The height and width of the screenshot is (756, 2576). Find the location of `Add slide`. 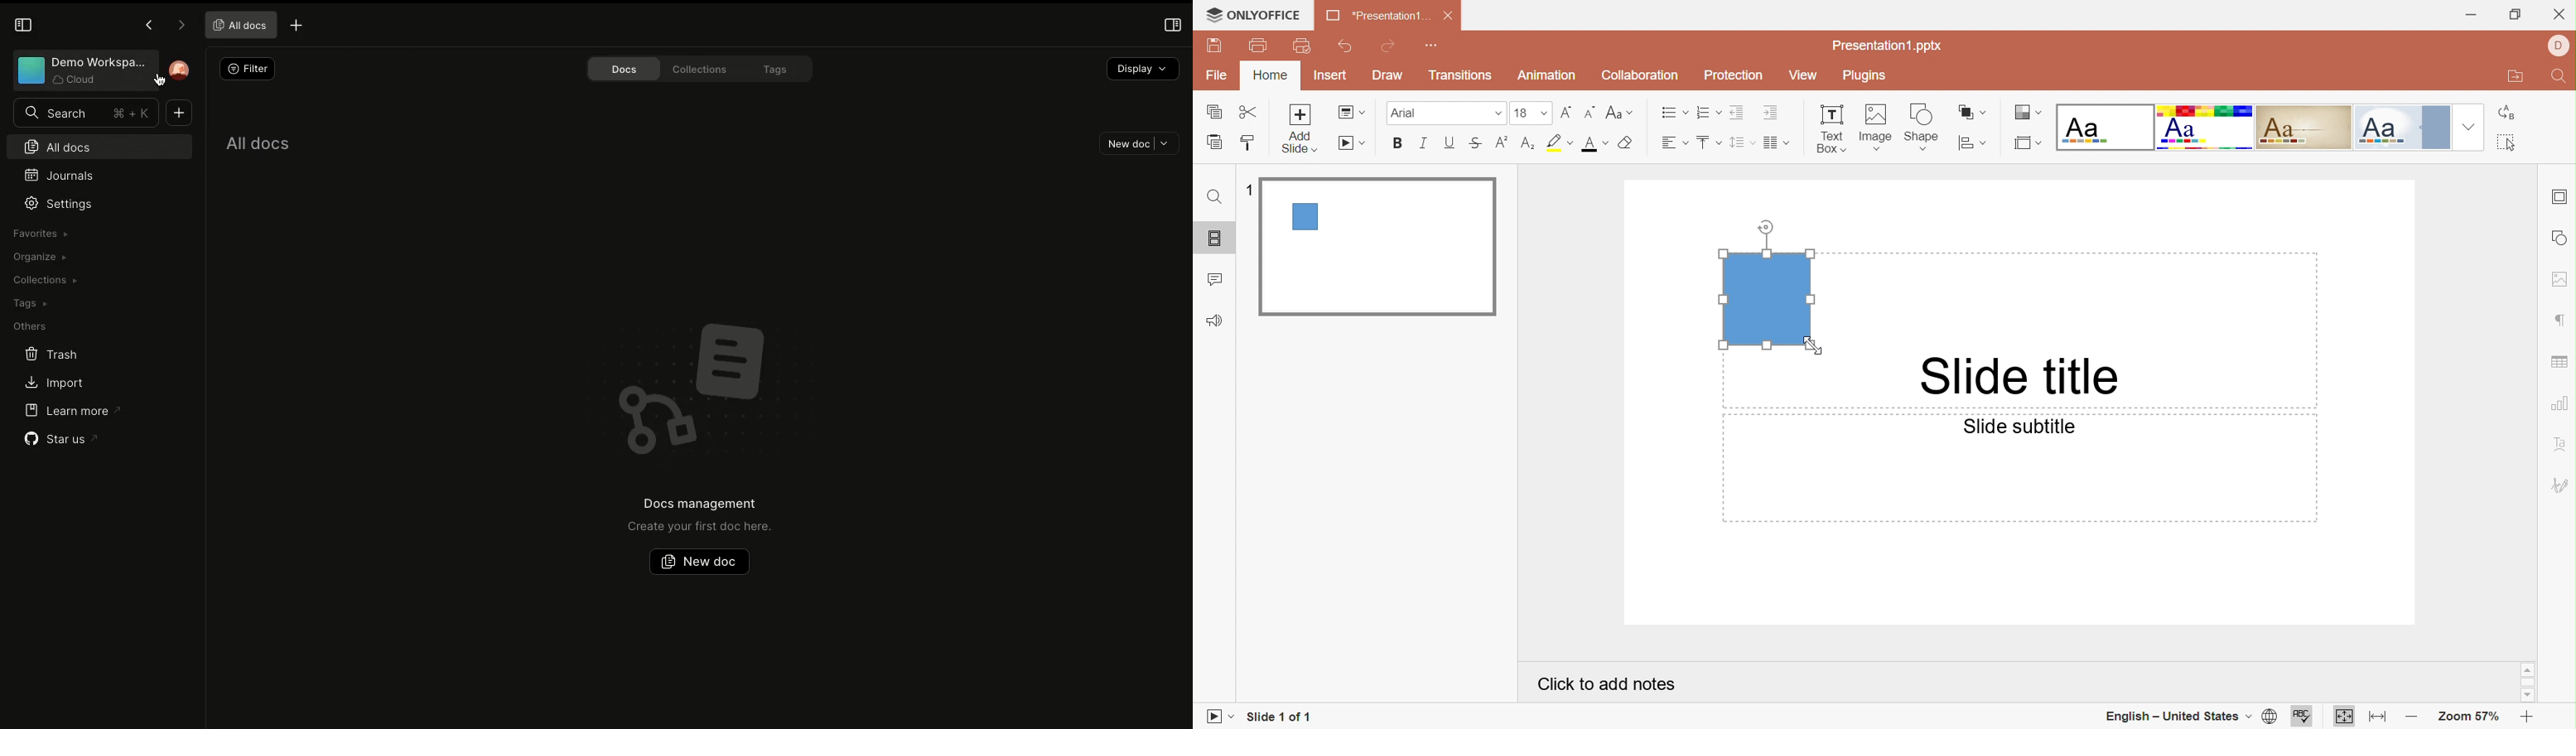

Add slide is located at coordinates (1298, 127).